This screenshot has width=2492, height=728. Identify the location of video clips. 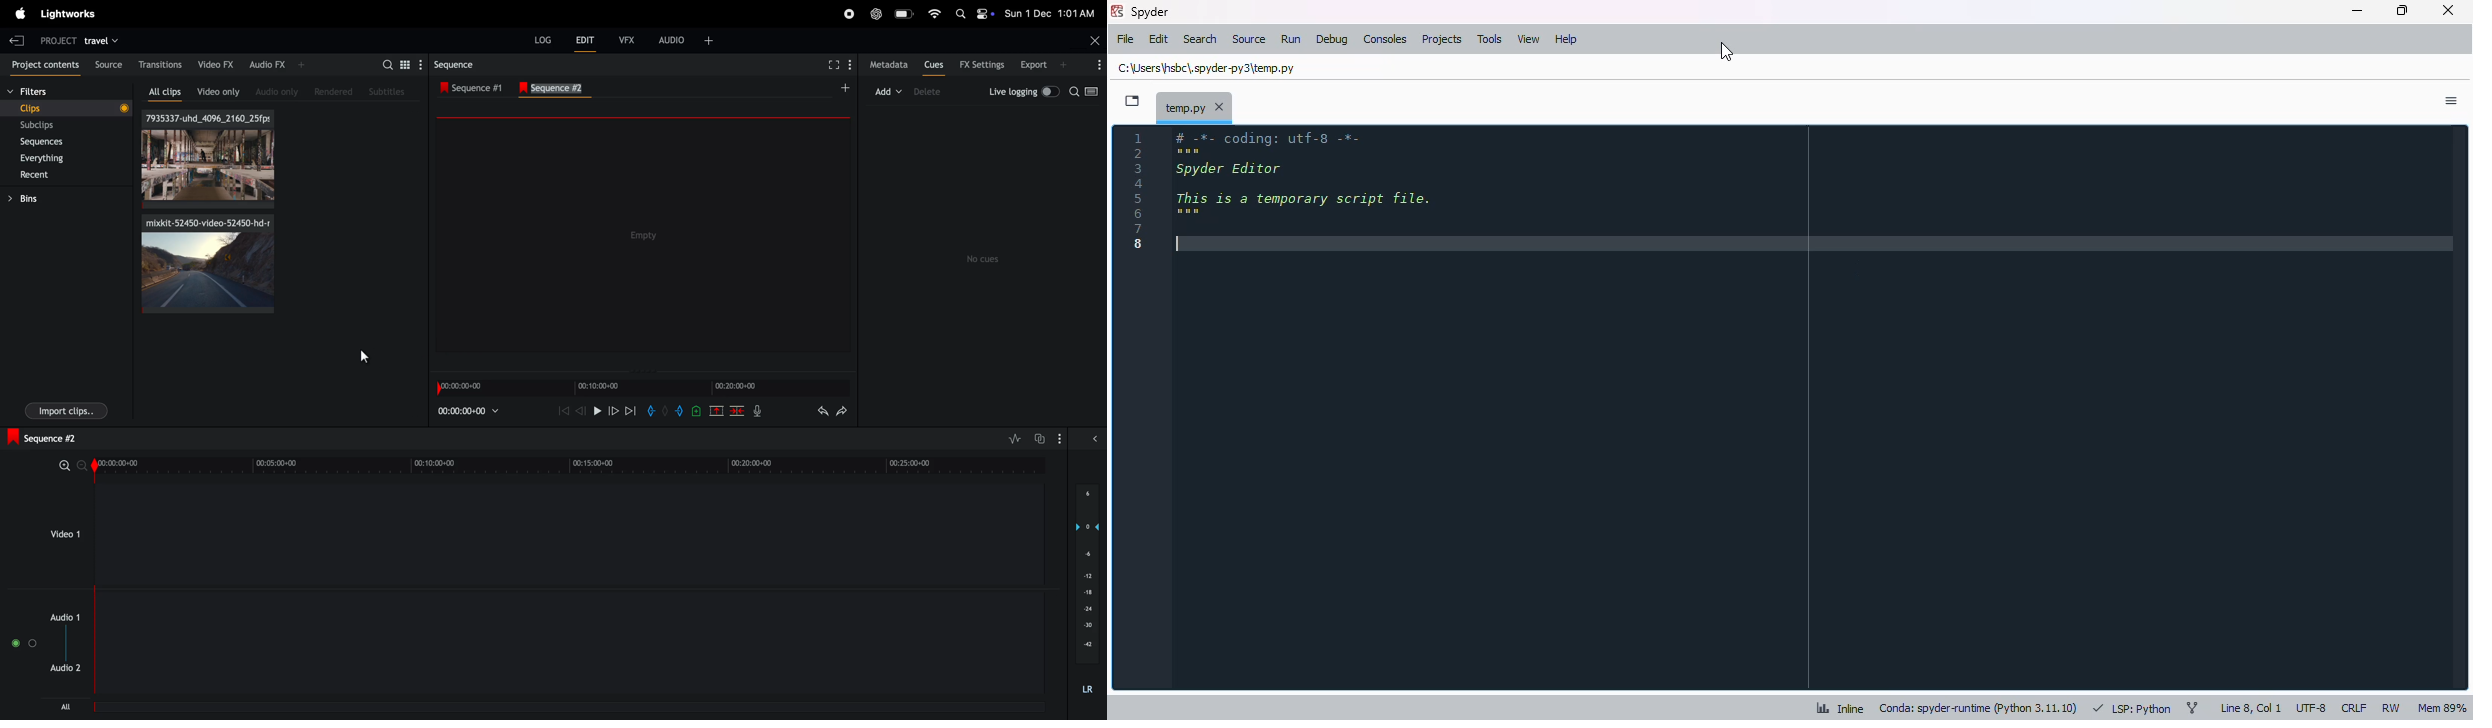
(208, 264).